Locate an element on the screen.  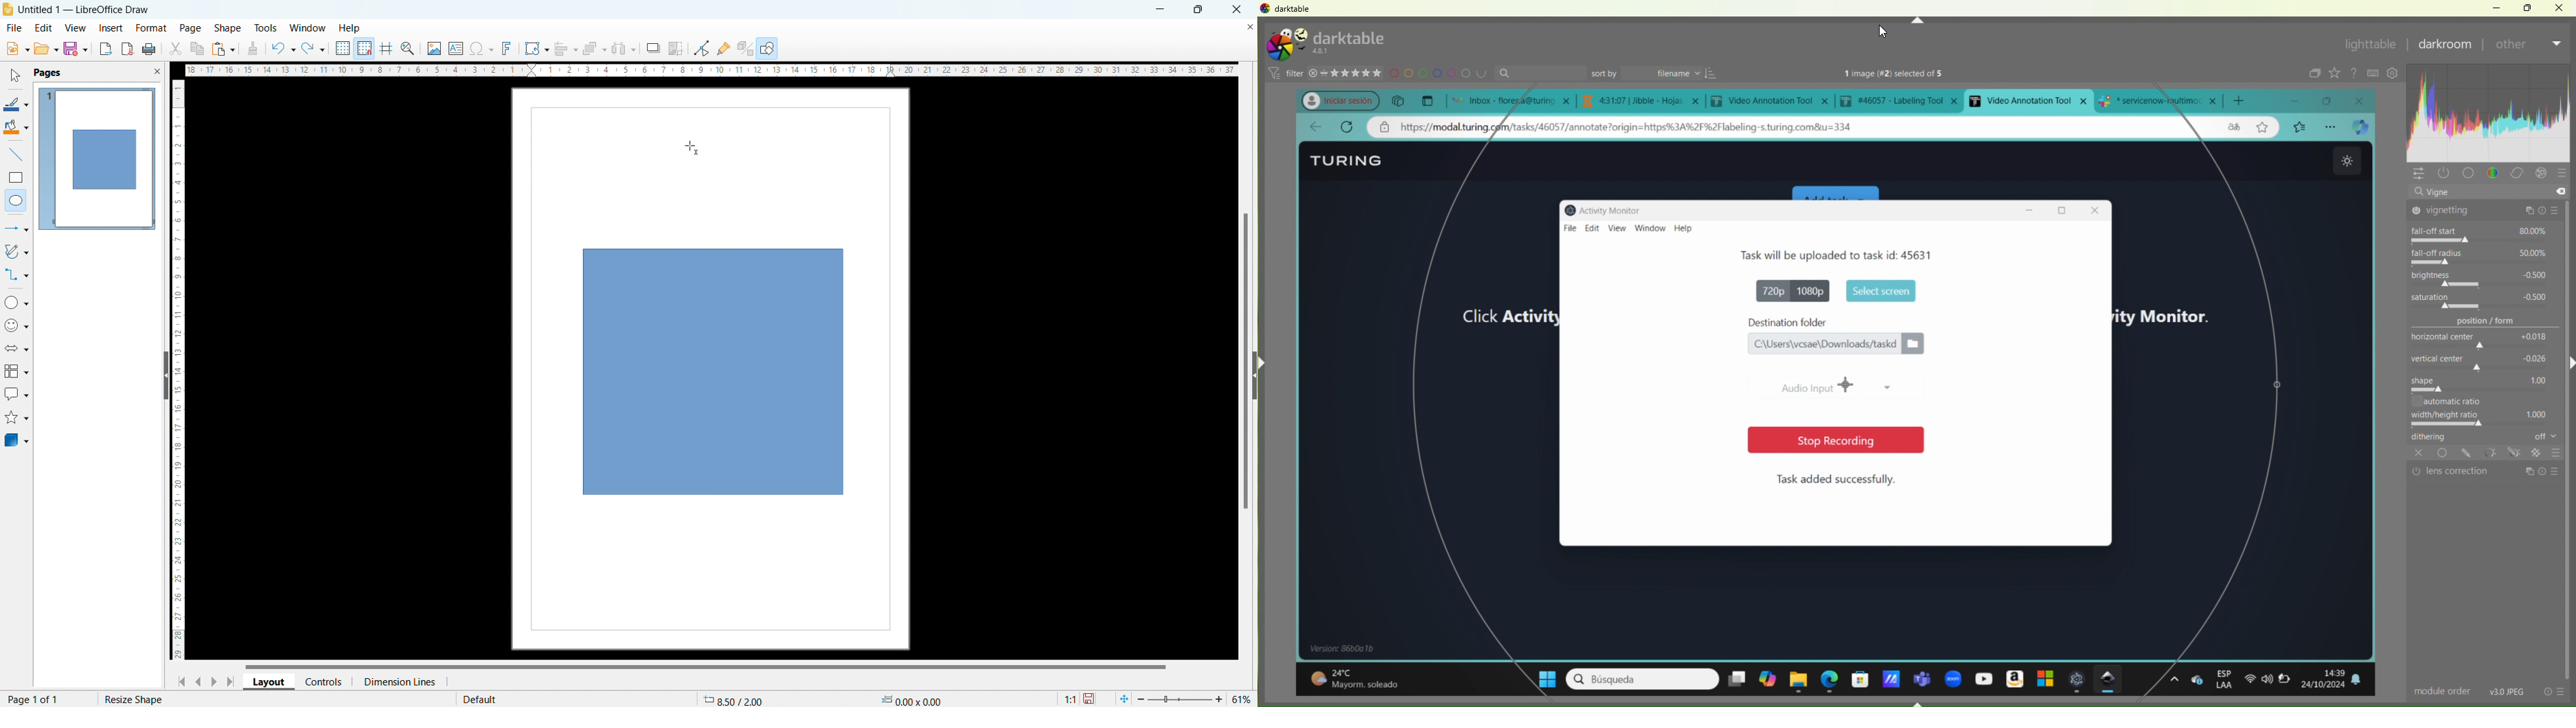
fall-off radius is located at coordinates (2483, 256).